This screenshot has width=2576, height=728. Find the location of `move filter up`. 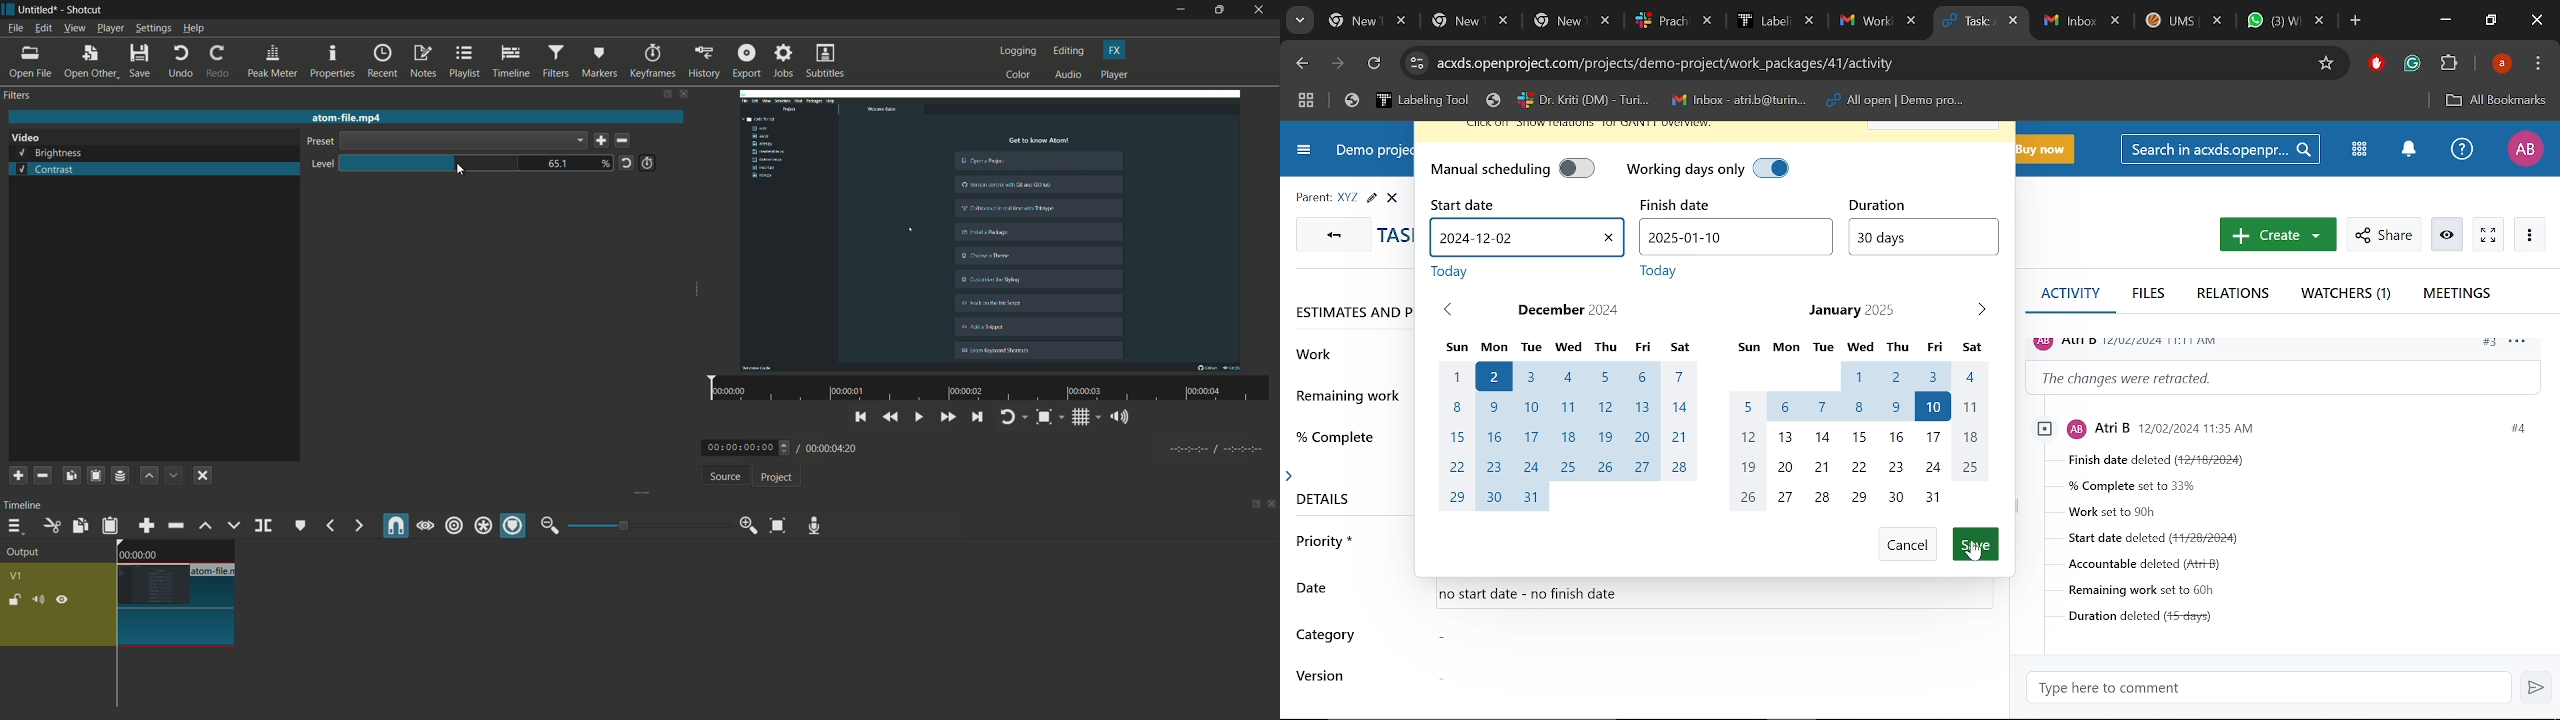

move filter up is located at coordinates (149, 475).